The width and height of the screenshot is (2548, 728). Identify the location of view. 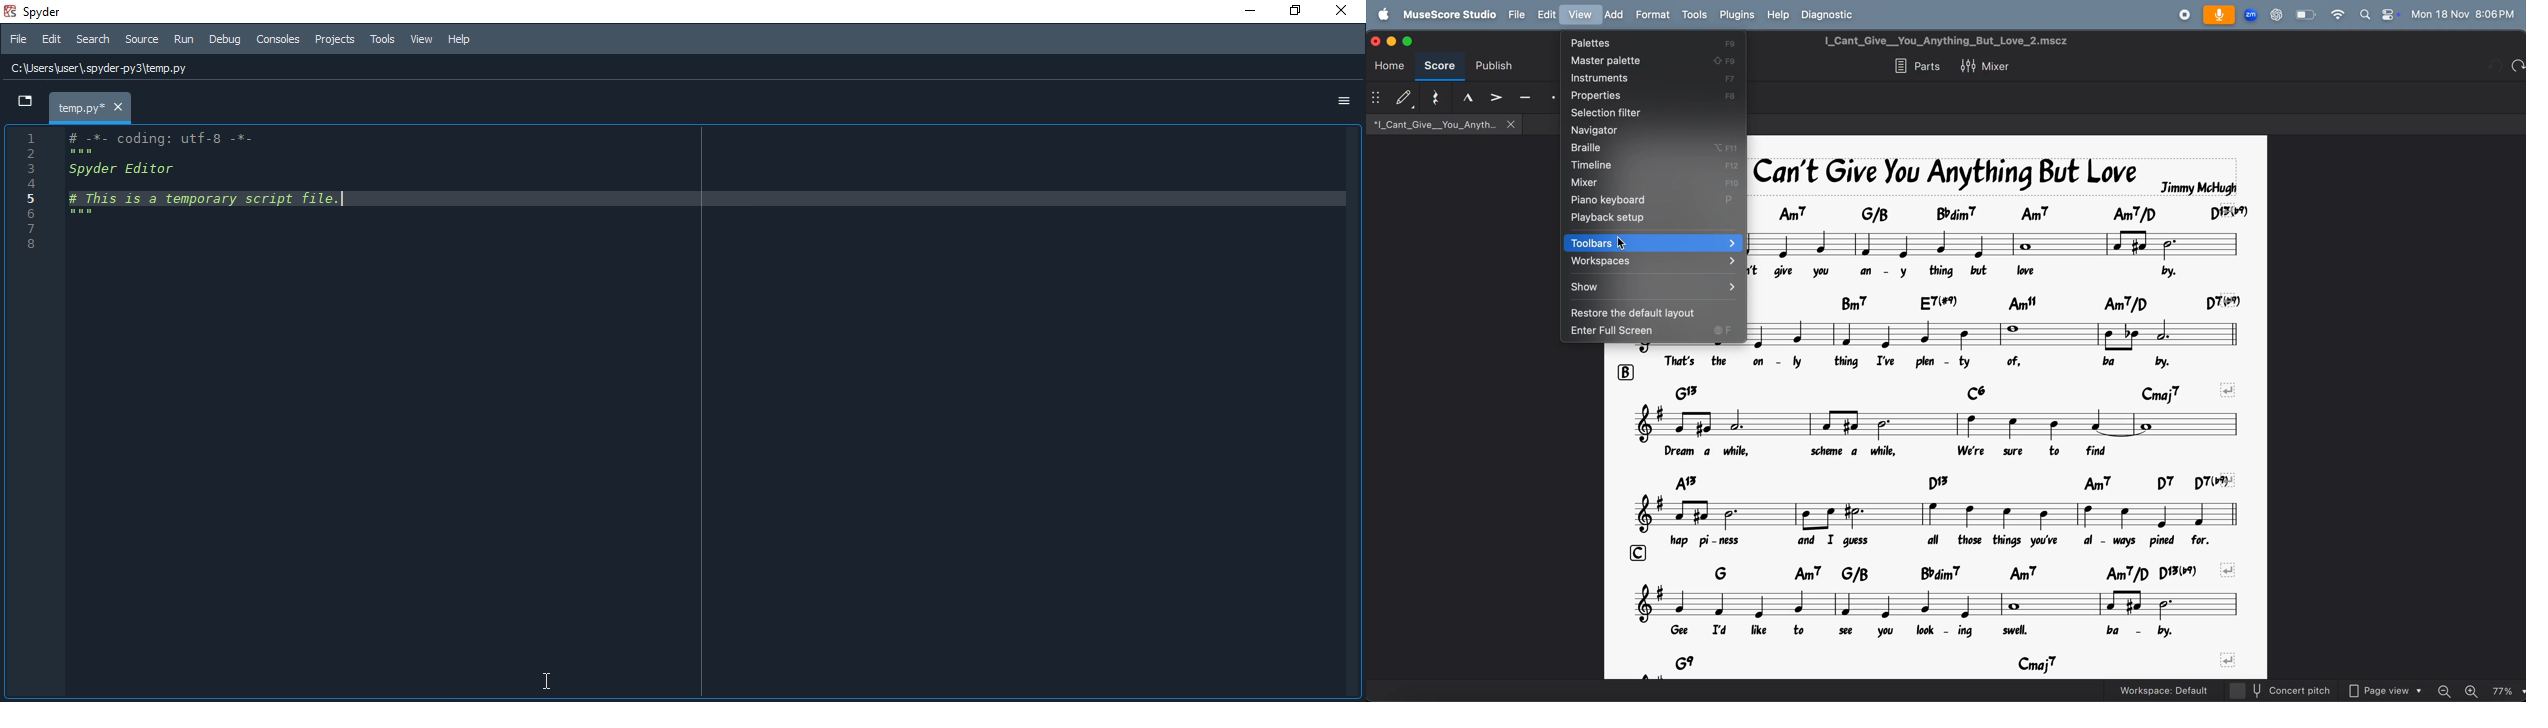
(1579, 15).